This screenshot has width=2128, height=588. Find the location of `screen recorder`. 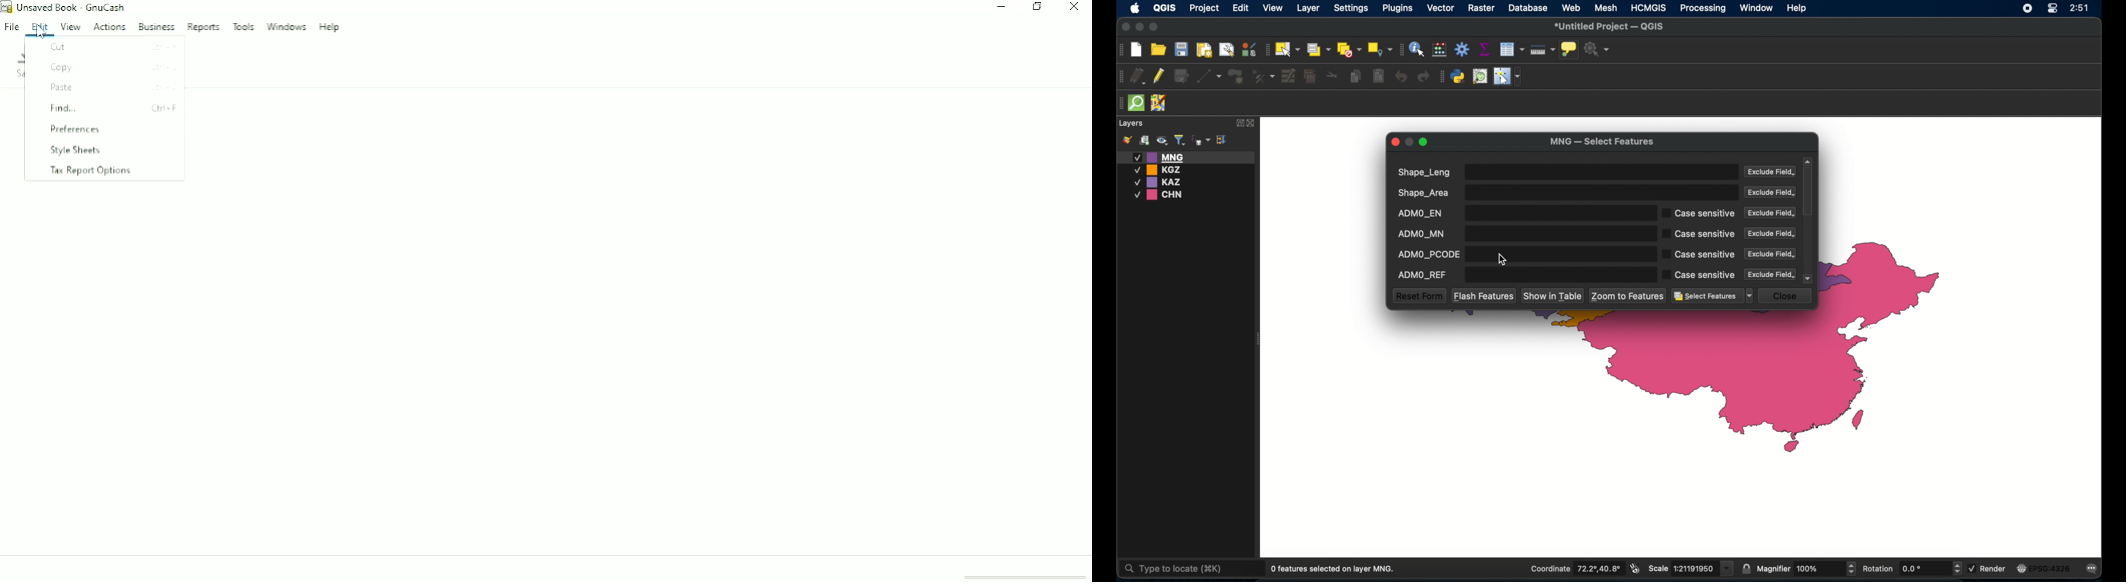

screen recorder is located at coordinates (2028, 8).